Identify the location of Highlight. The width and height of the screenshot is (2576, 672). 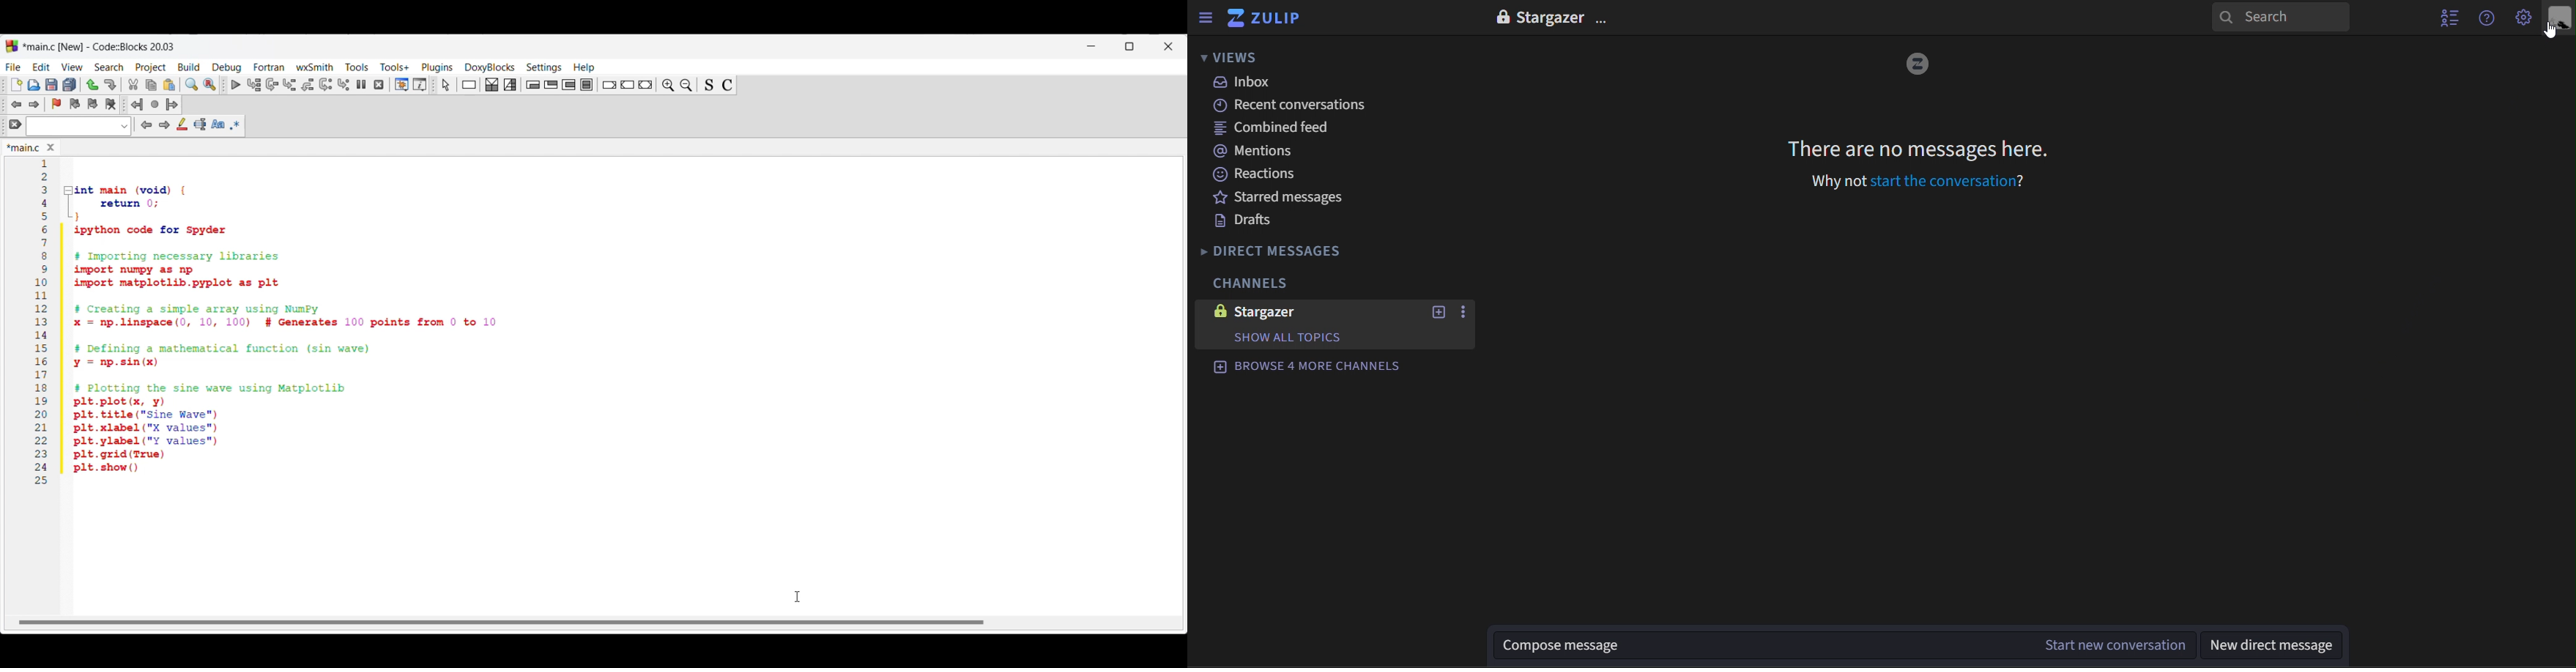
(182, 124).